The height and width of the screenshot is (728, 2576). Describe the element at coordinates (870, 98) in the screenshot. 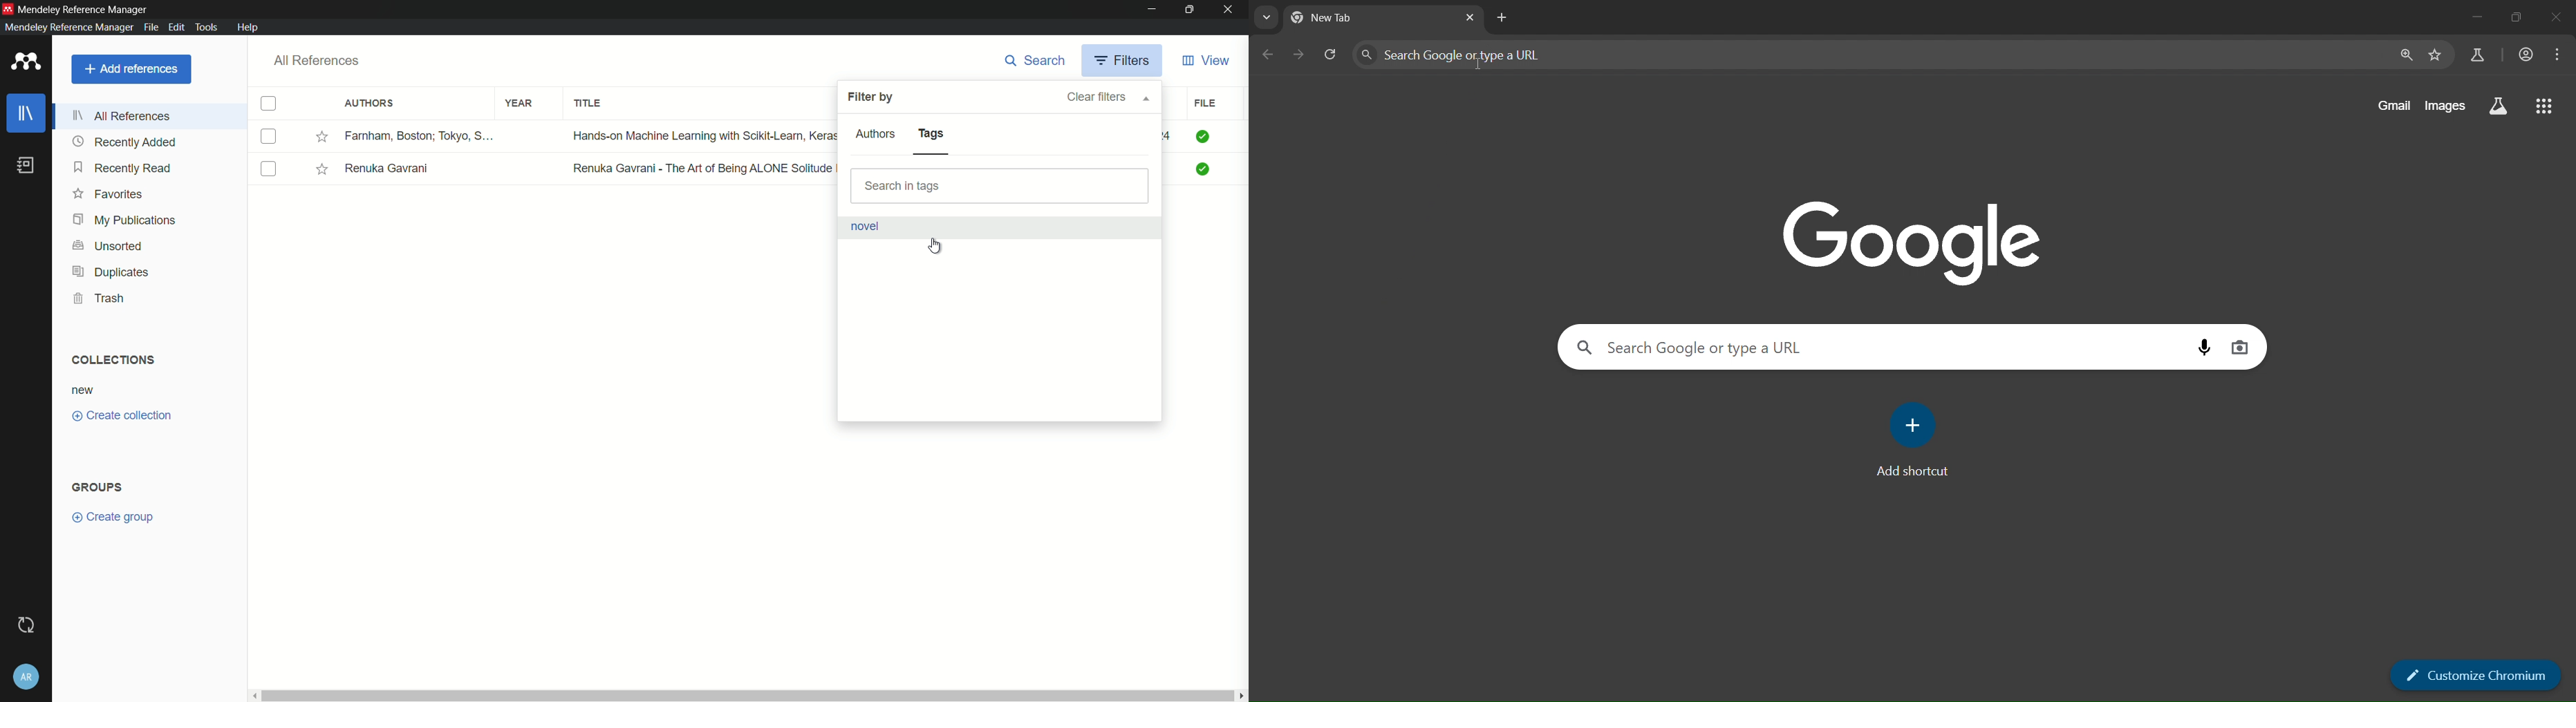

I see `filter by` at that location.